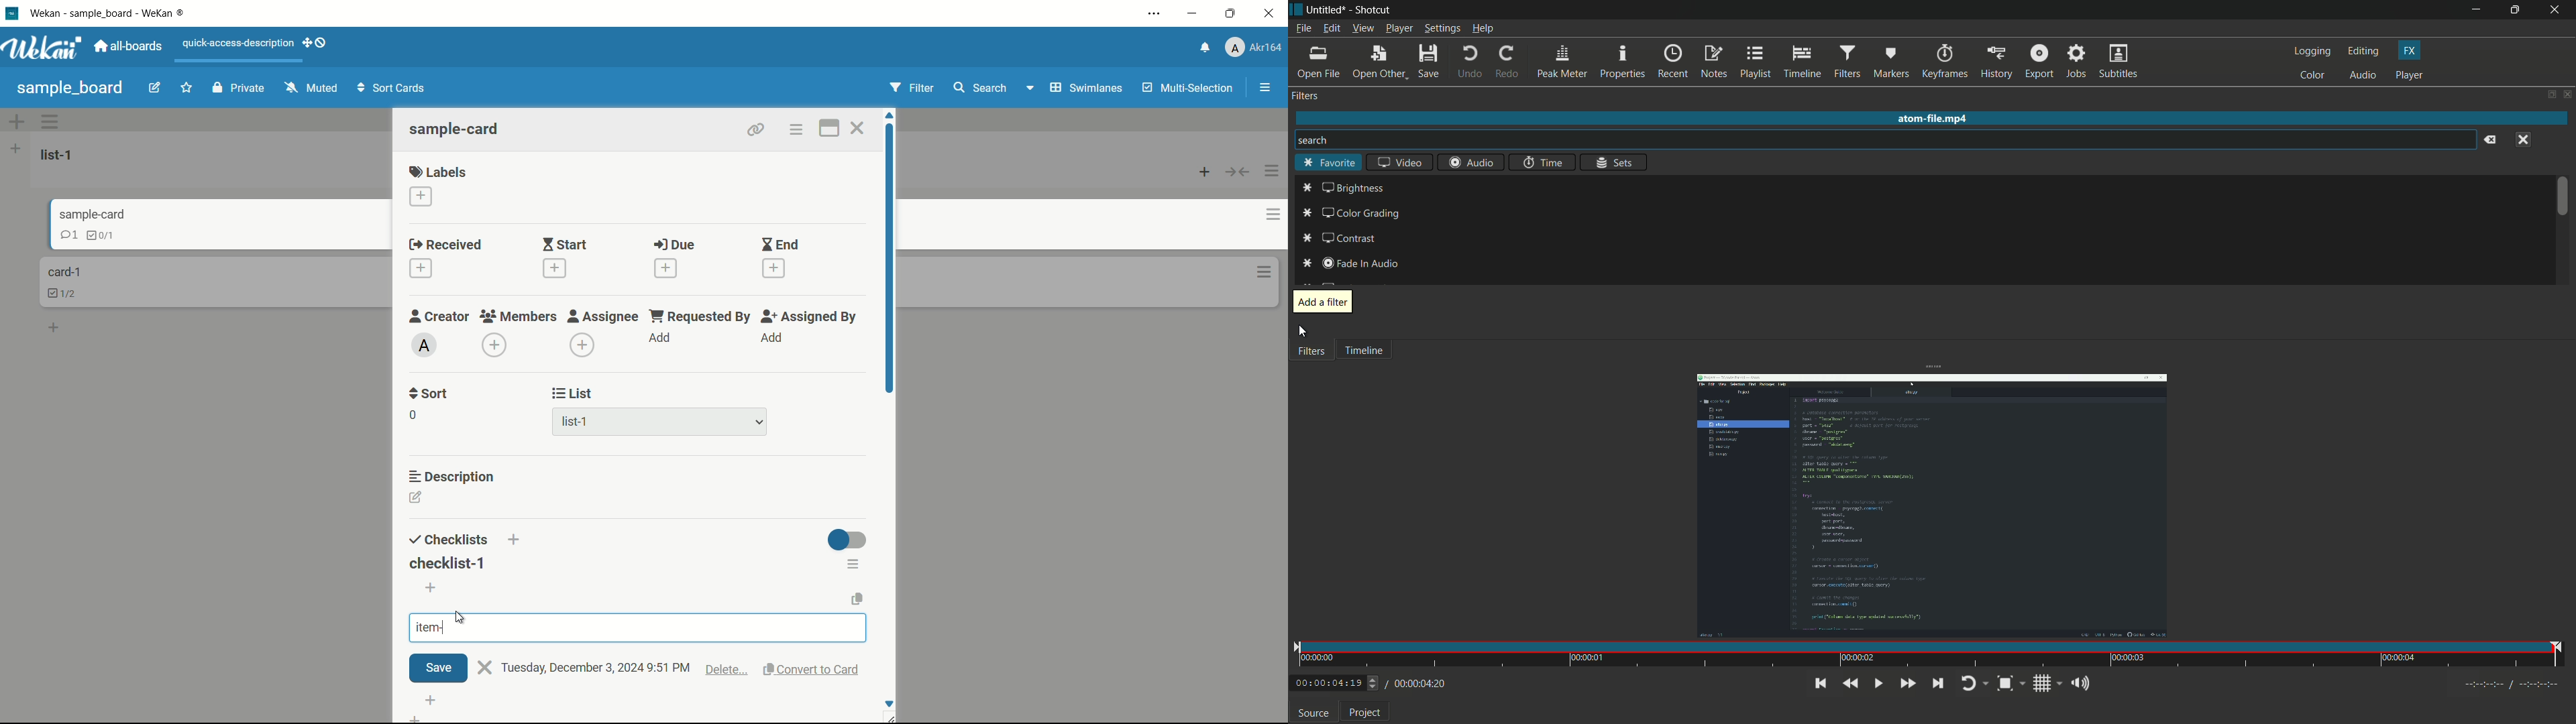 This screenshot has height=728, width=2576. What do you see at coordinates (1313, 713) in the screenshot?
I see `source` at bounding box center [1313, 713].